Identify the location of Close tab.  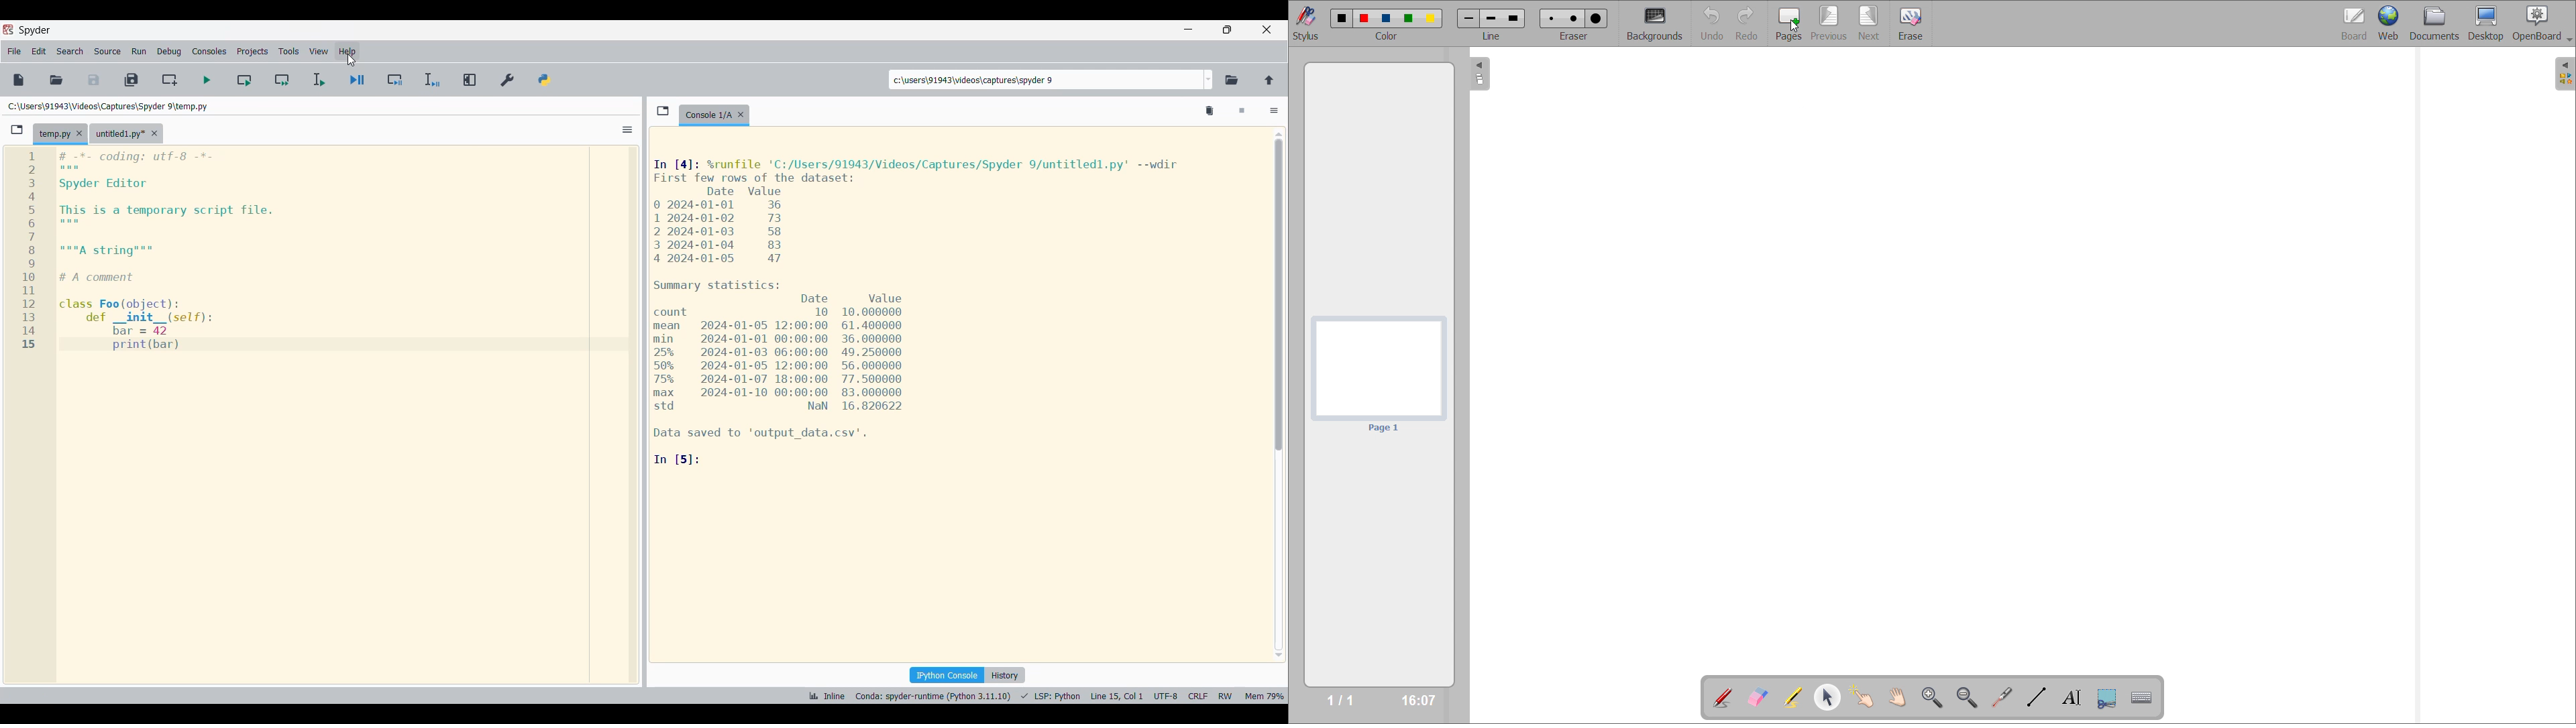
(79, 133).